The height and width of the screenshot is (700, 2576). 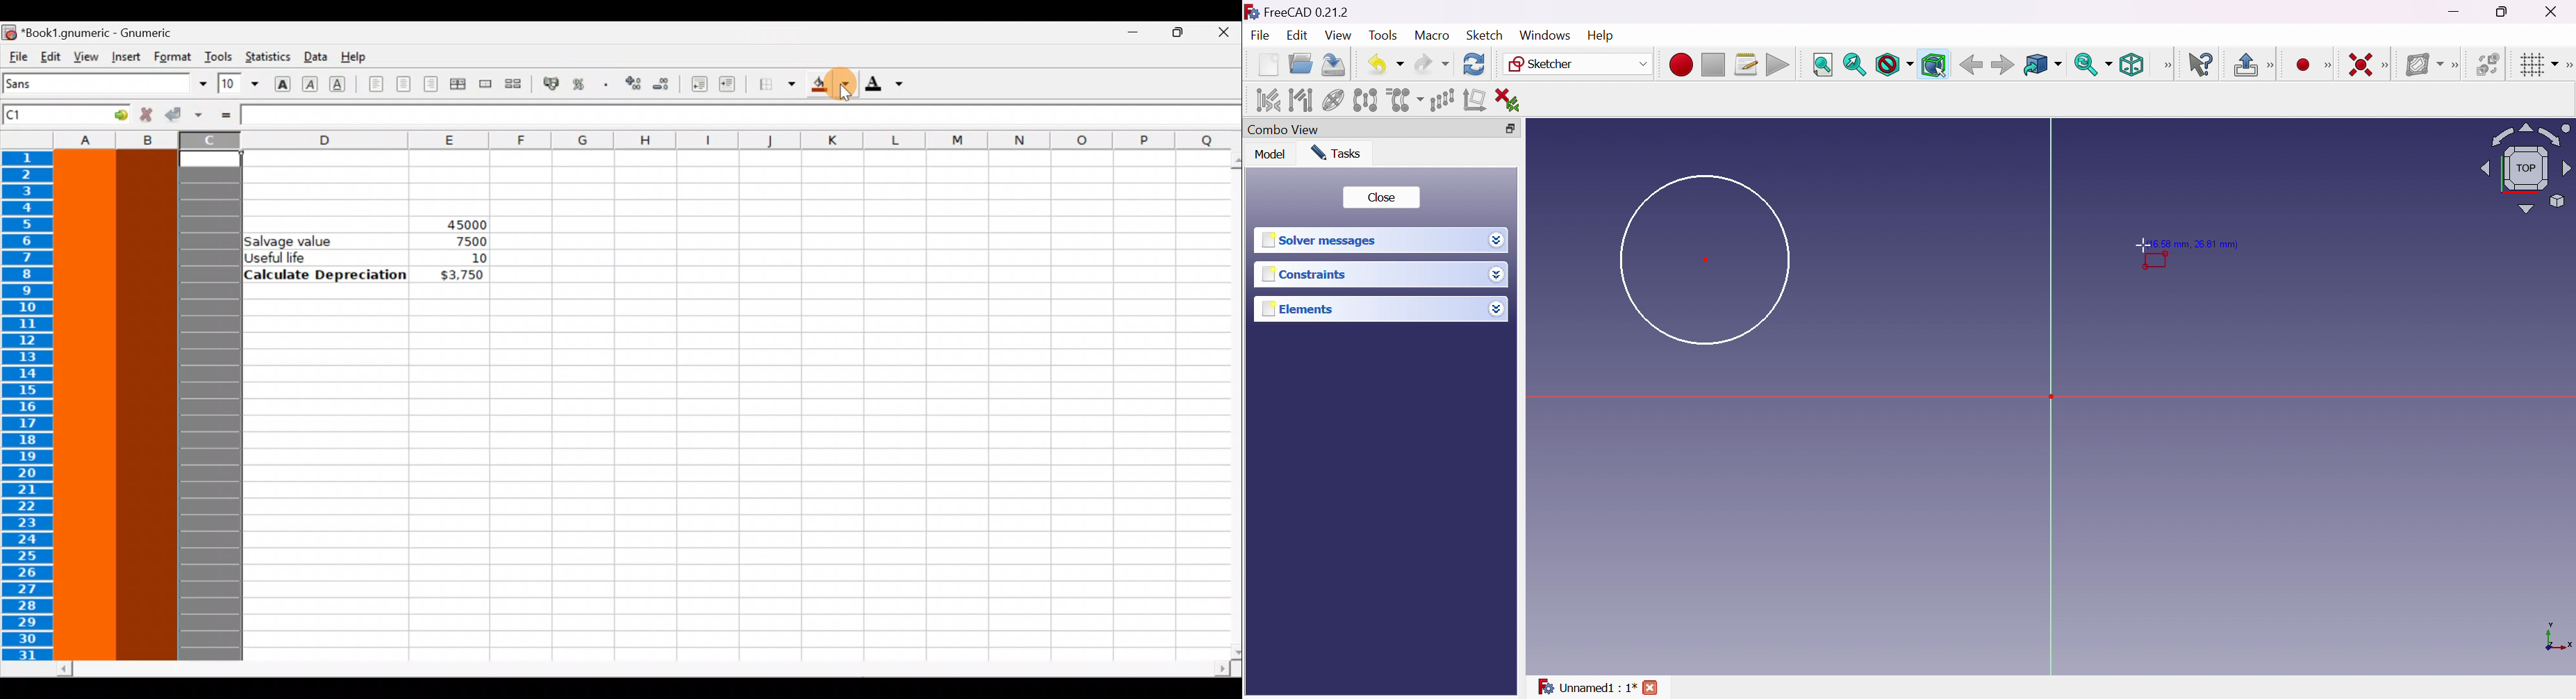 I want to click on Cell name C1, so click(x=46, y=116).